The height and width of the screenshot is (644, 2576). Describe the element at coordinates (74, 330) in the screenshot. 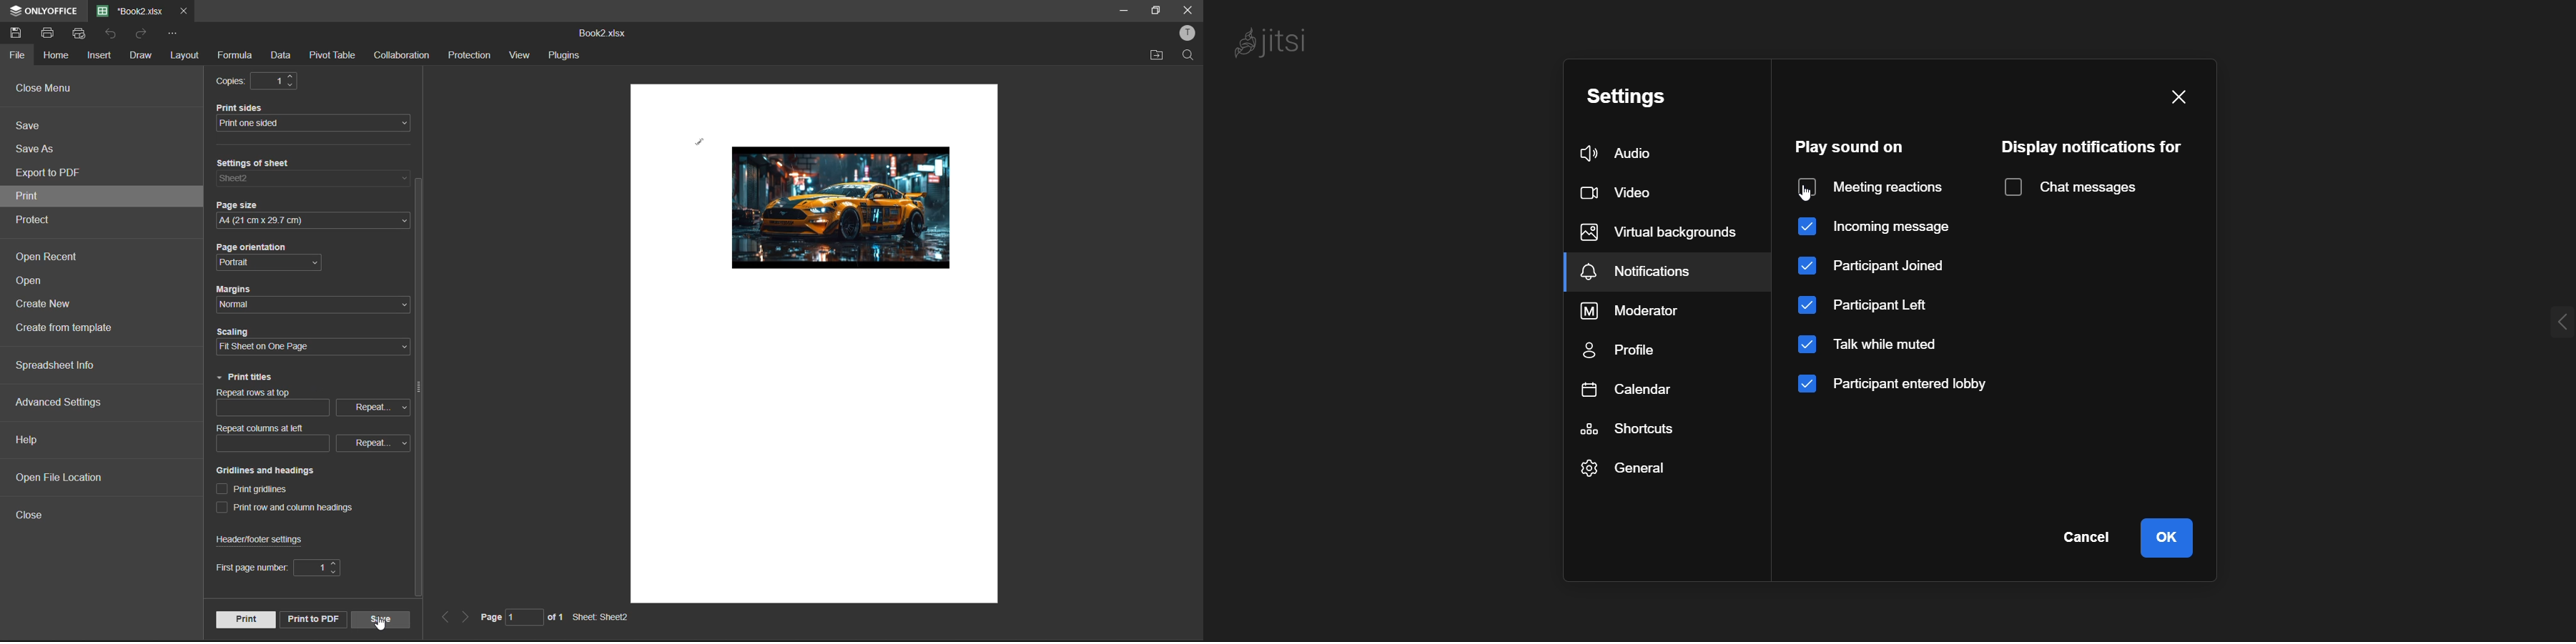

I see `create from template` at that location.